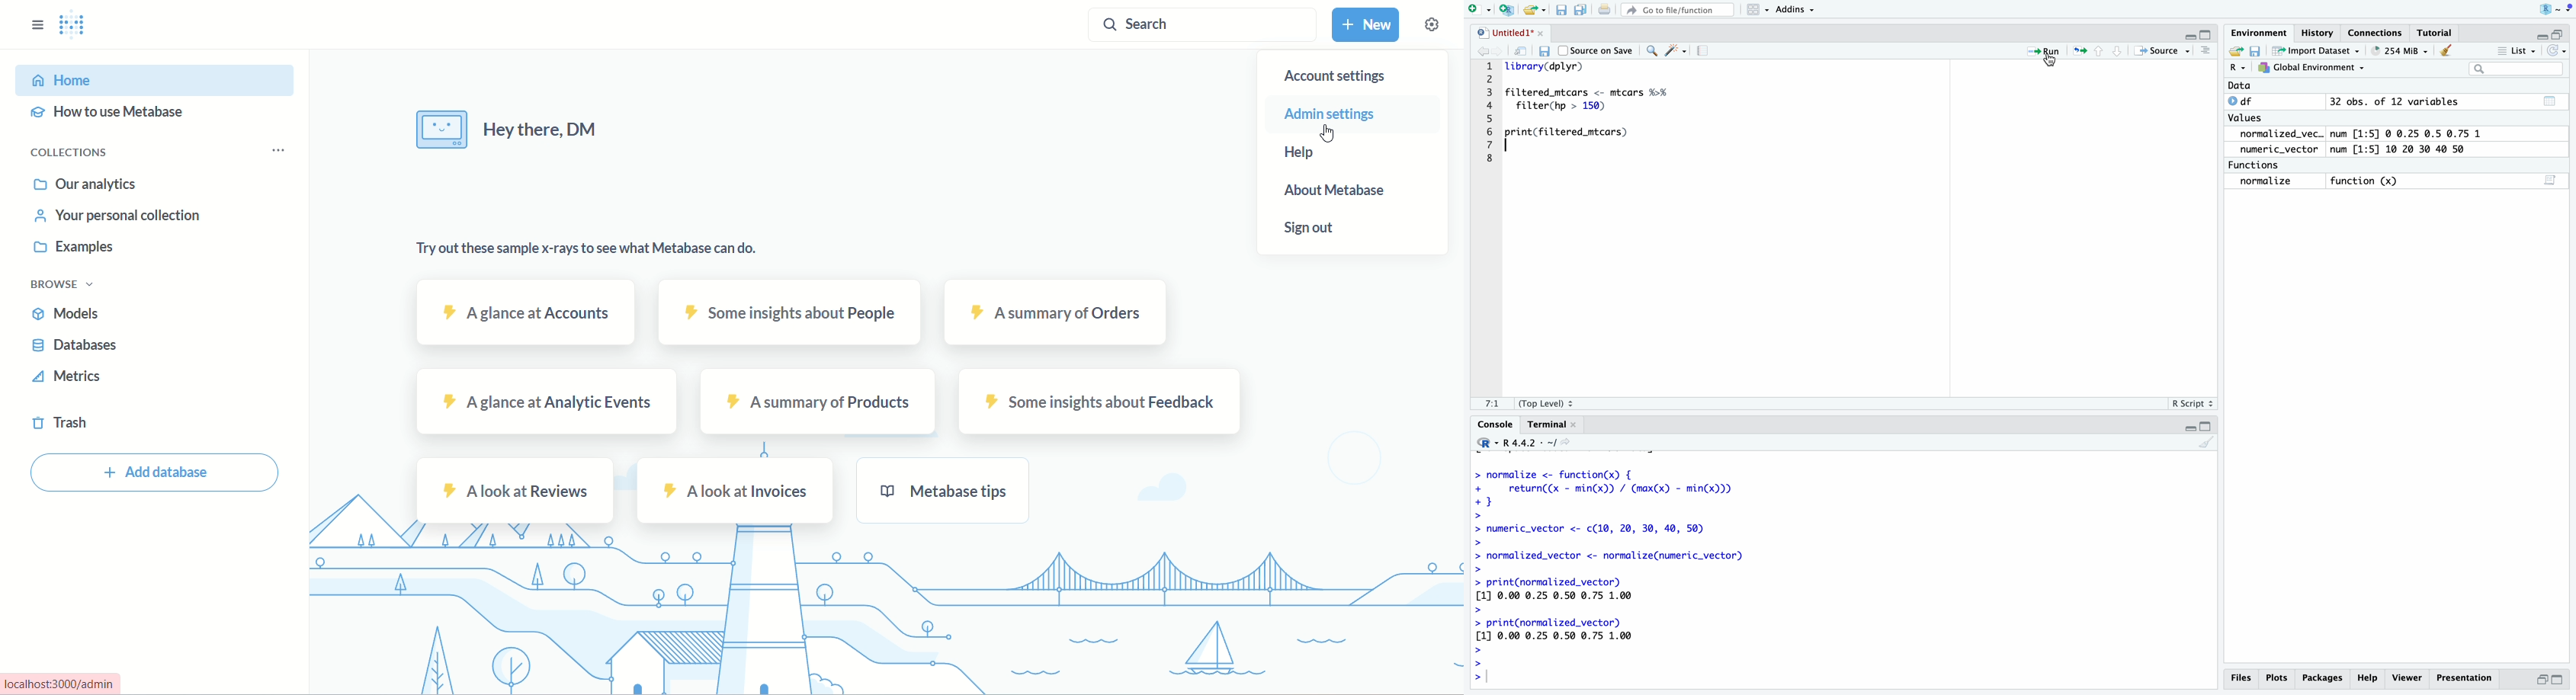 This screenshot has width=2576, height=700. Describe the element at coordinates (548, 401) in the screenshot. I see `events` at that location.